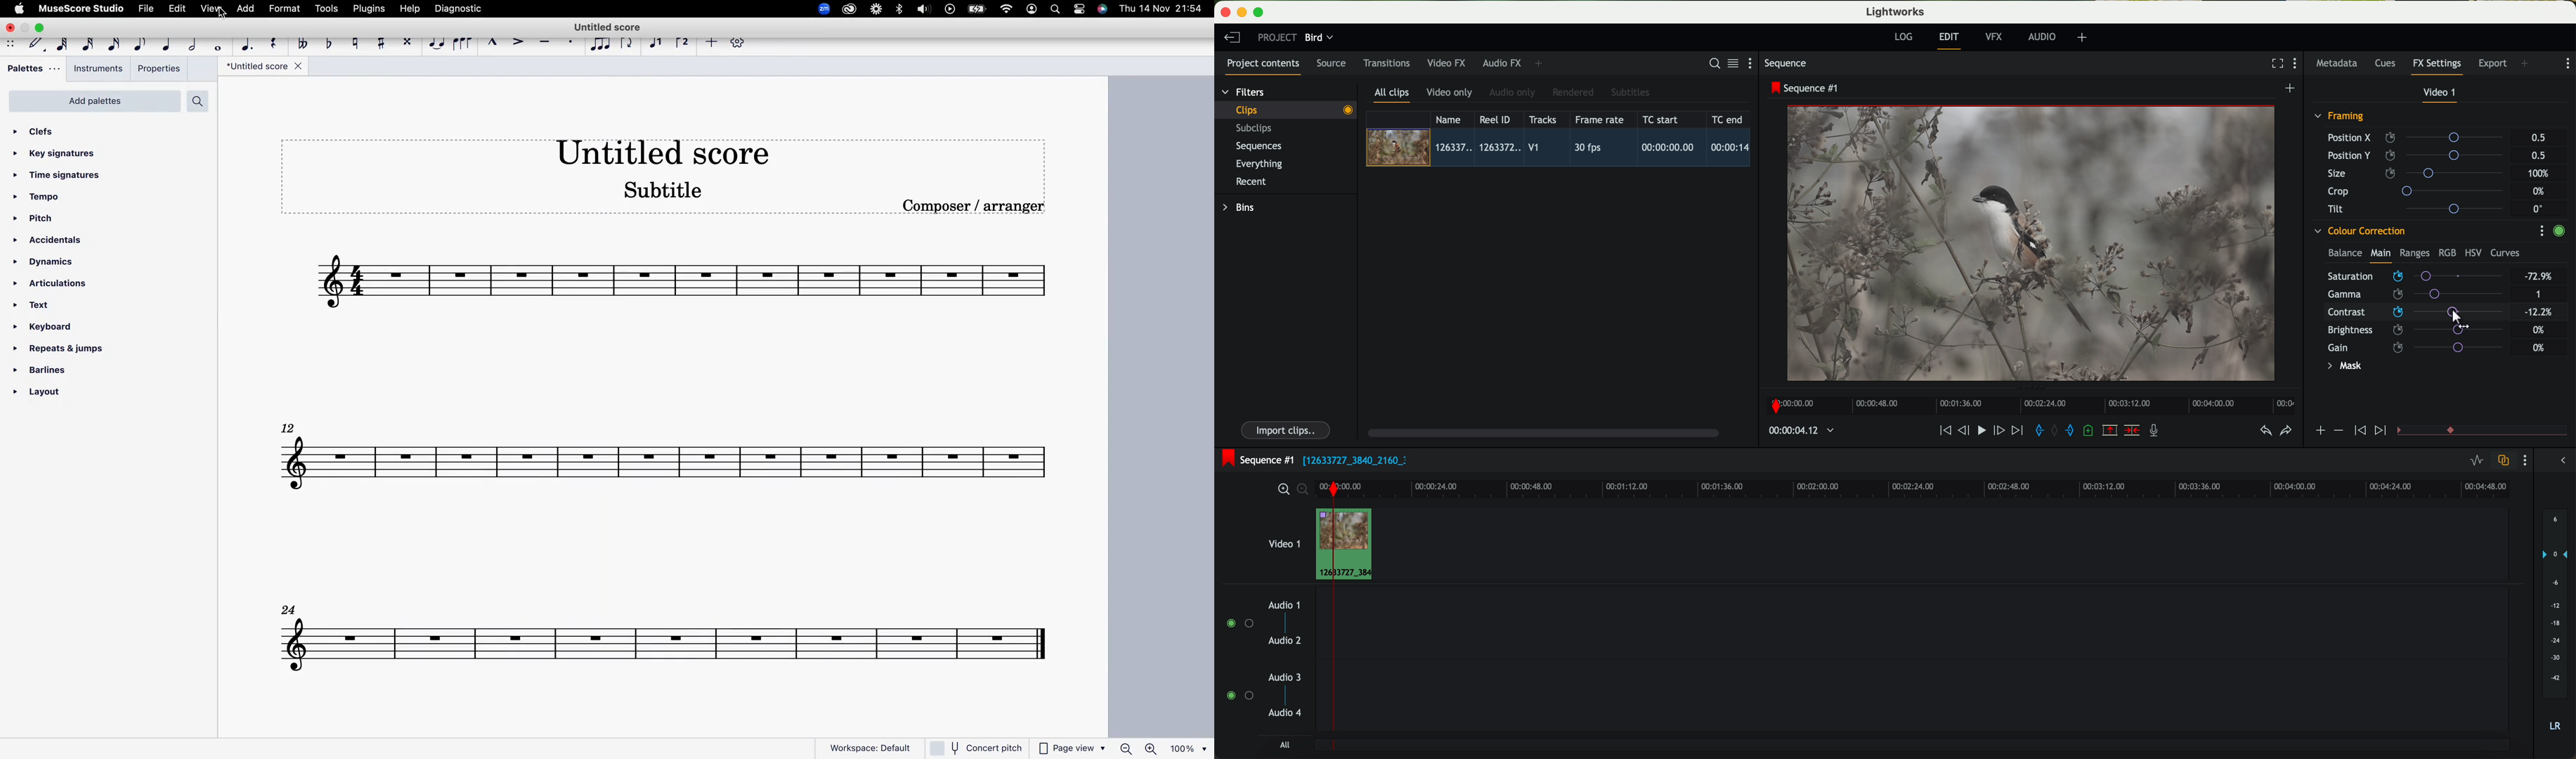 The width and height of the screenshot is (2576, 784). I want to click on score title, so click(607, 27).